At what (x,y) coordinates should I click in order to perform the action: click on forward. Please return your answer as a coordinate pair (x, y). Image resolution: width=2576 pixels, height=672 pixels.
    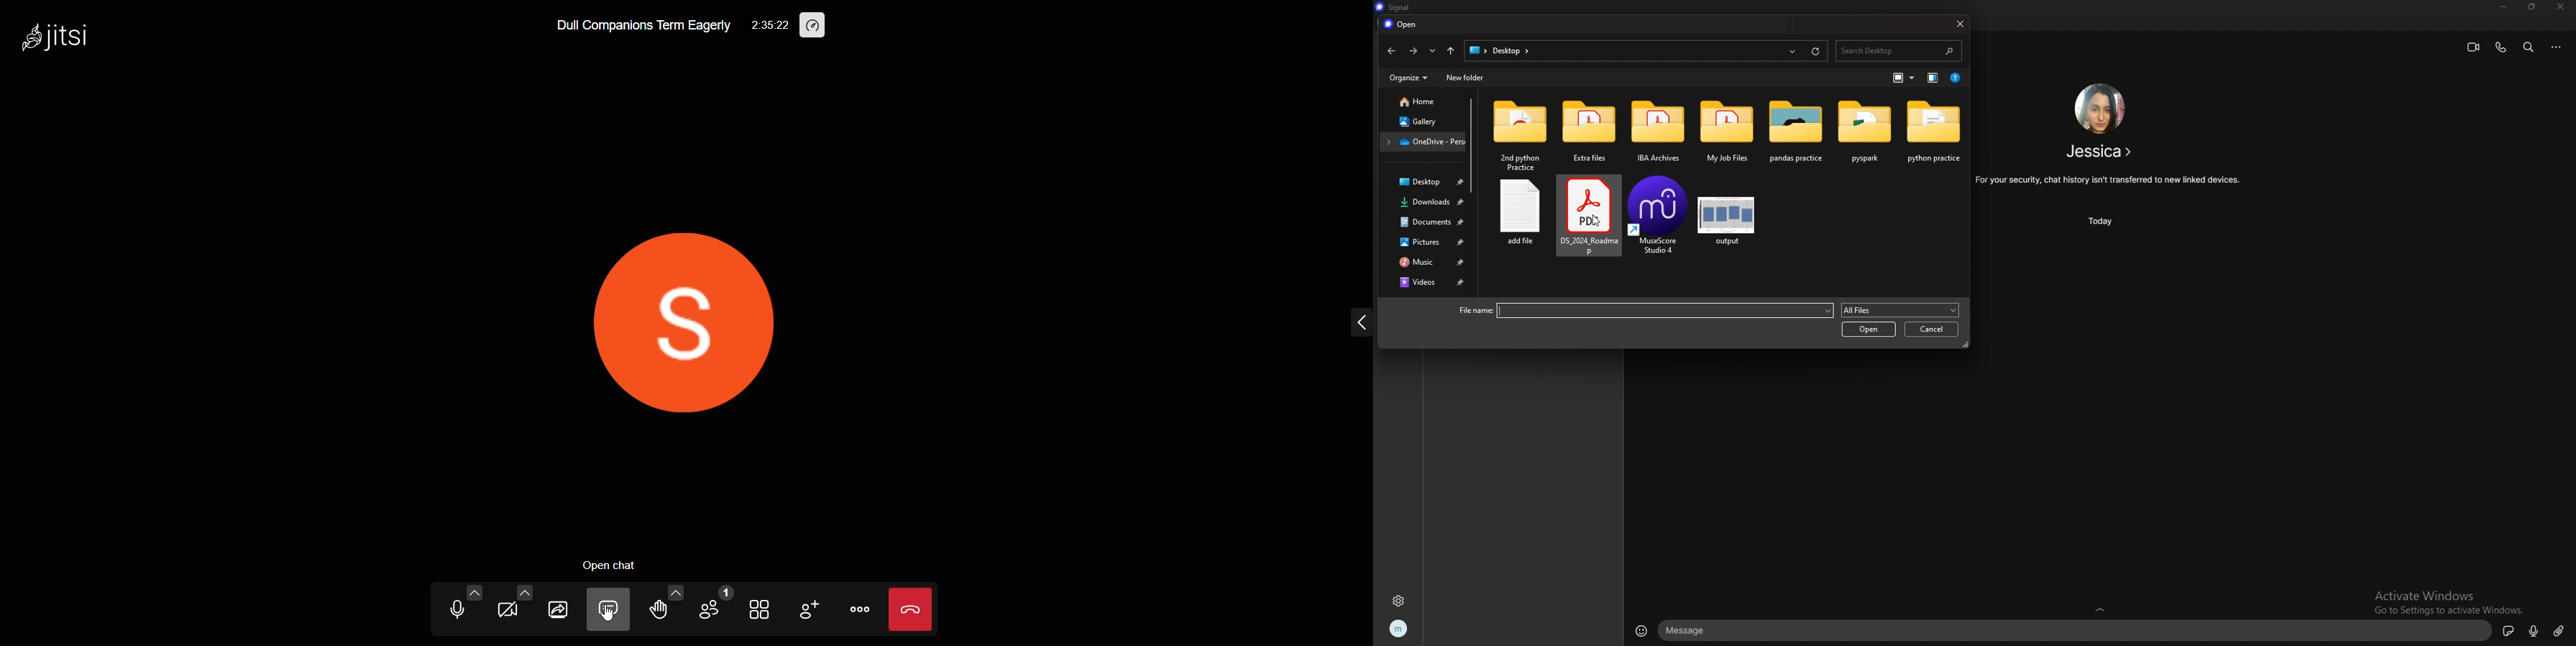
    Looking at the image, I should click on (1413, 51).